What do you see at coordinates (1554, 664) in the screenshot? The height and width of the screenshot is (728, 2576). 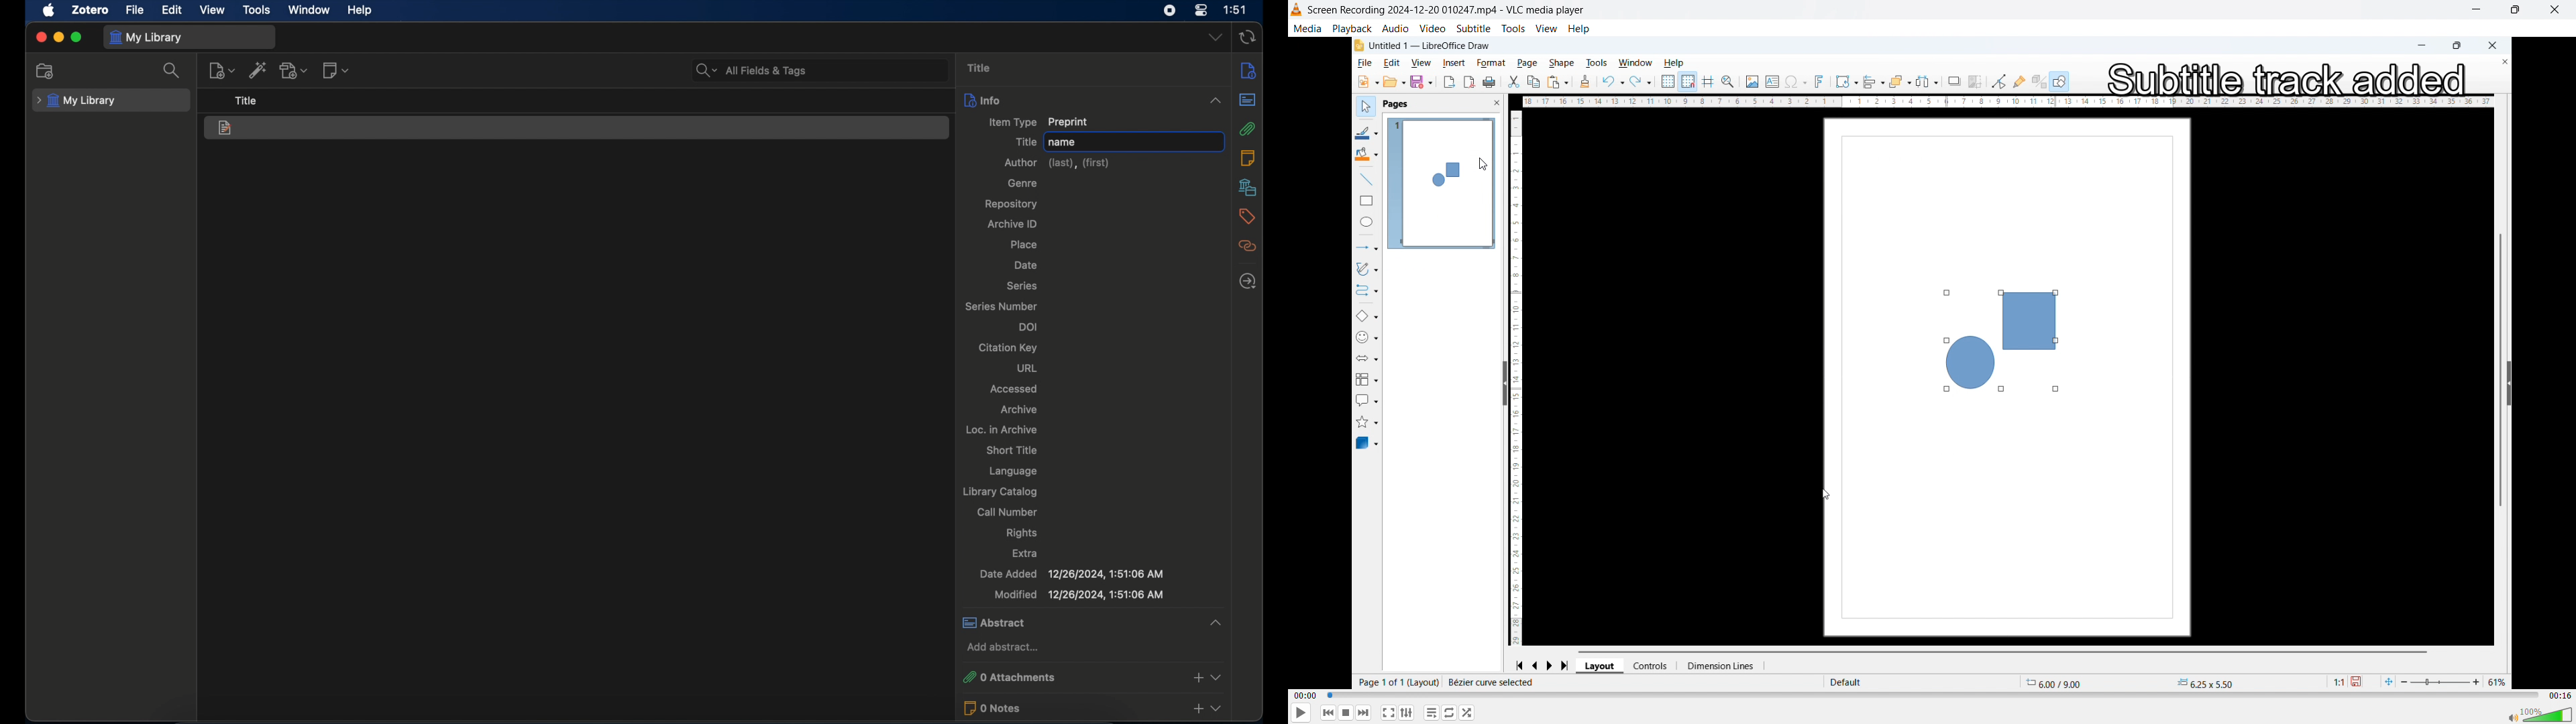 I see `next page` at bounding box center [1554, 664].